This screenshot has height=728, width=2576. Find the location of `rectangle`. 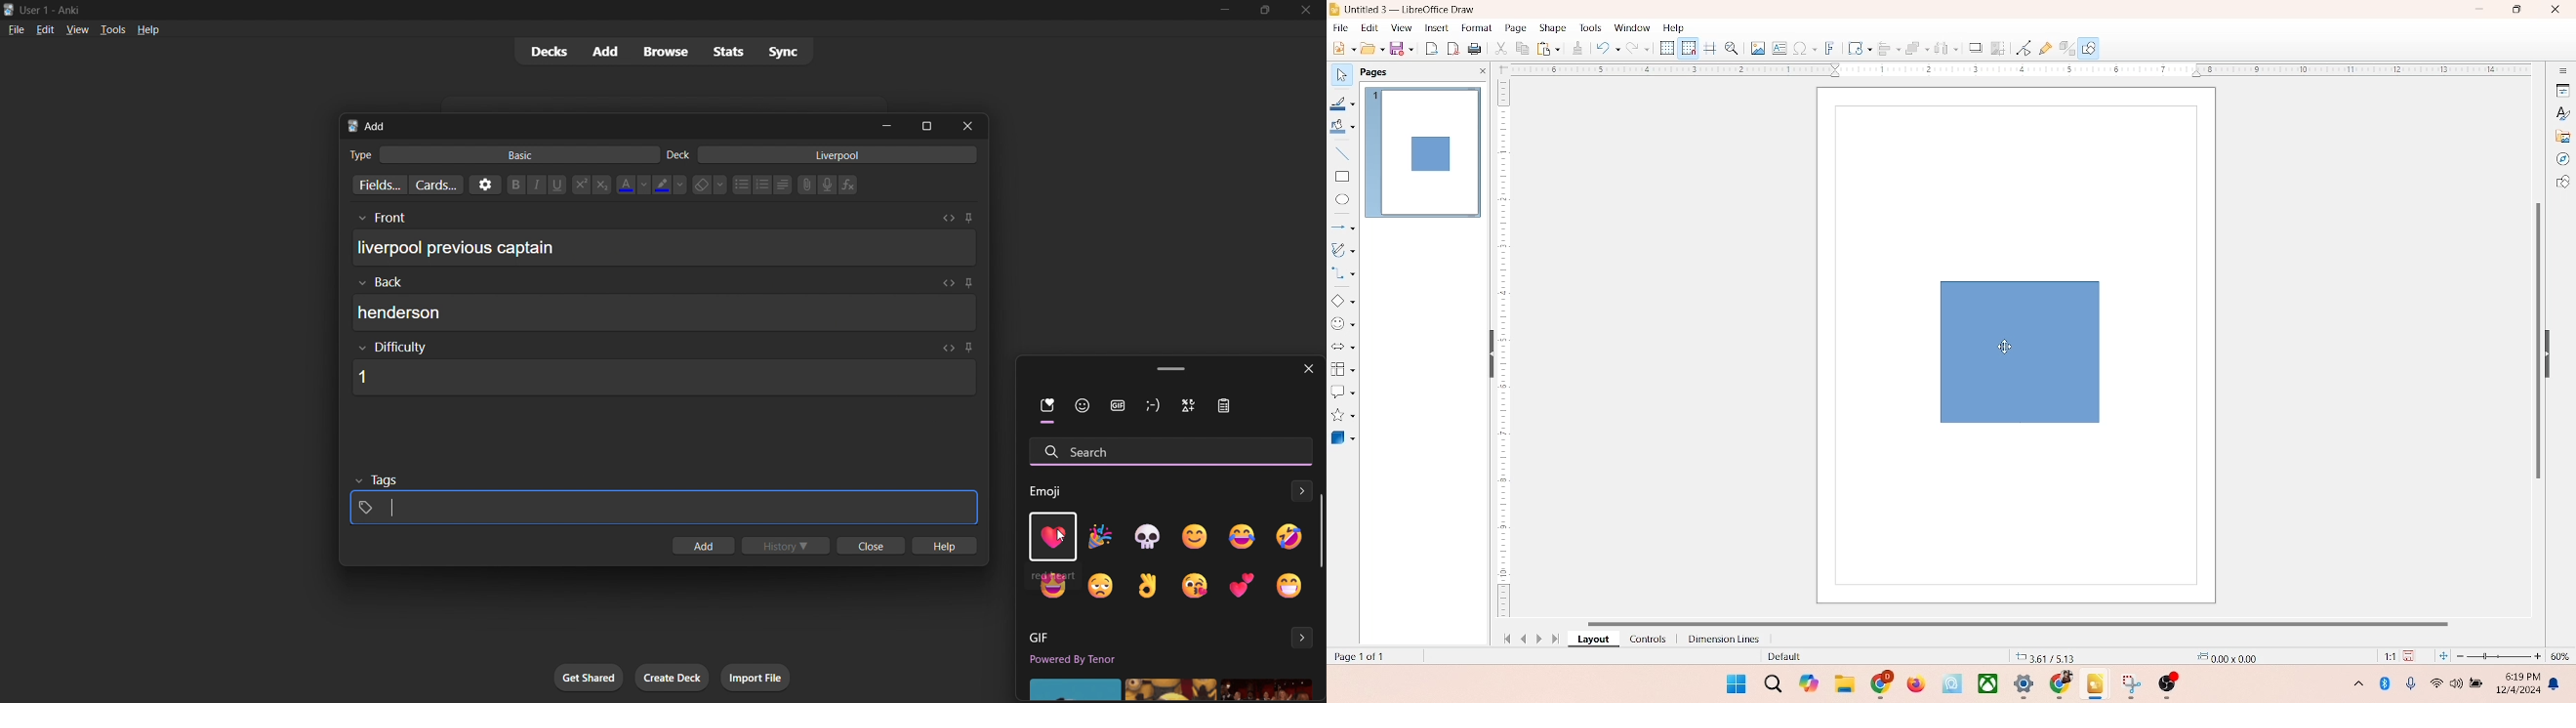

rectangle is located at coordinates (1342, 176).